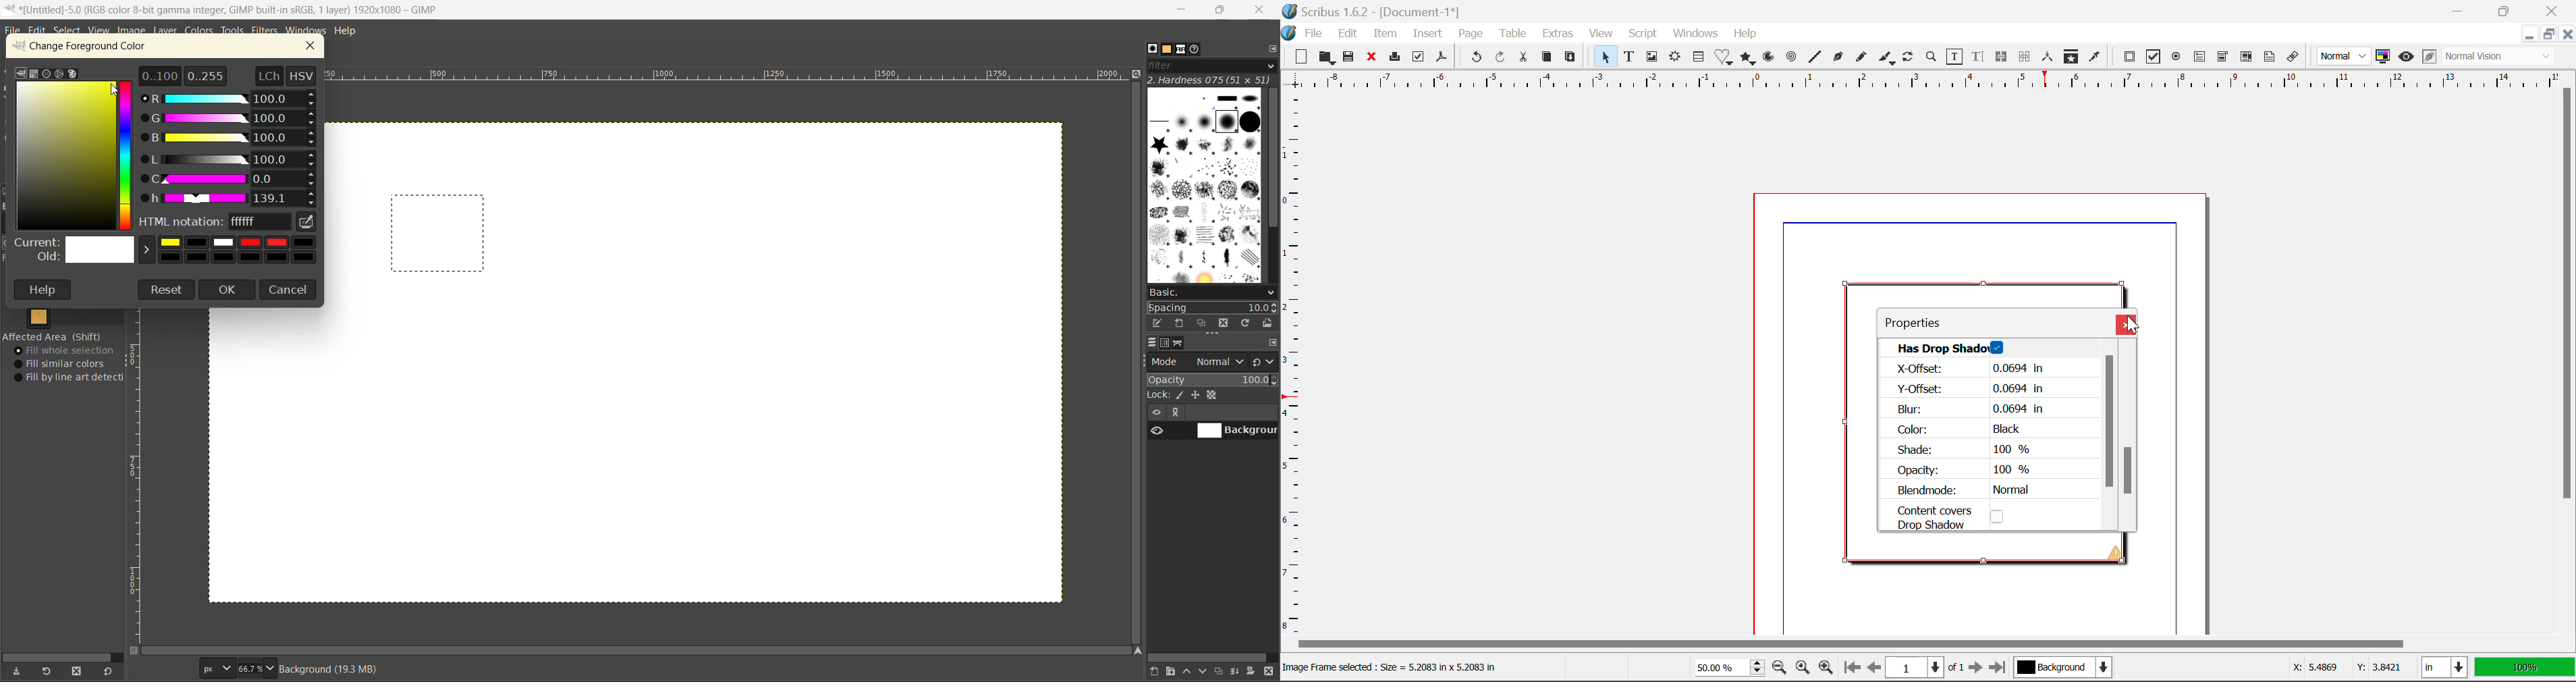  I want to click on New, so click(1300, 57).